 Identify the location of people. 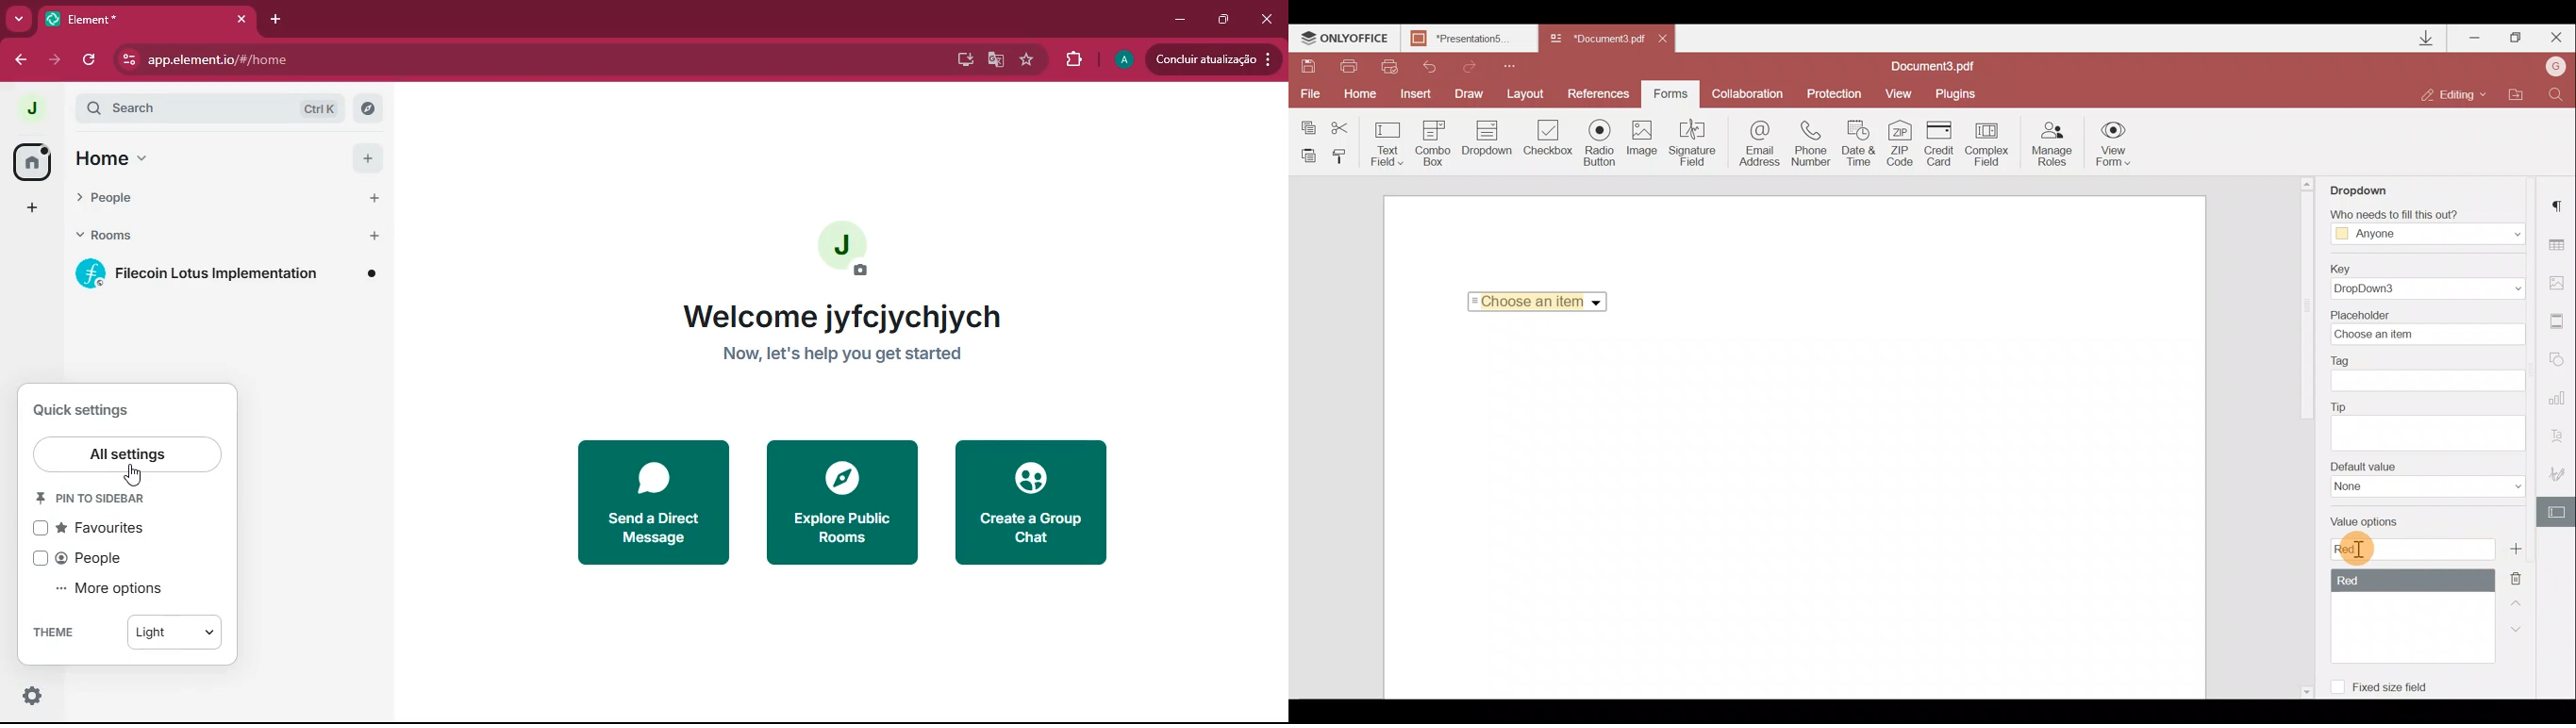
(104, 558).